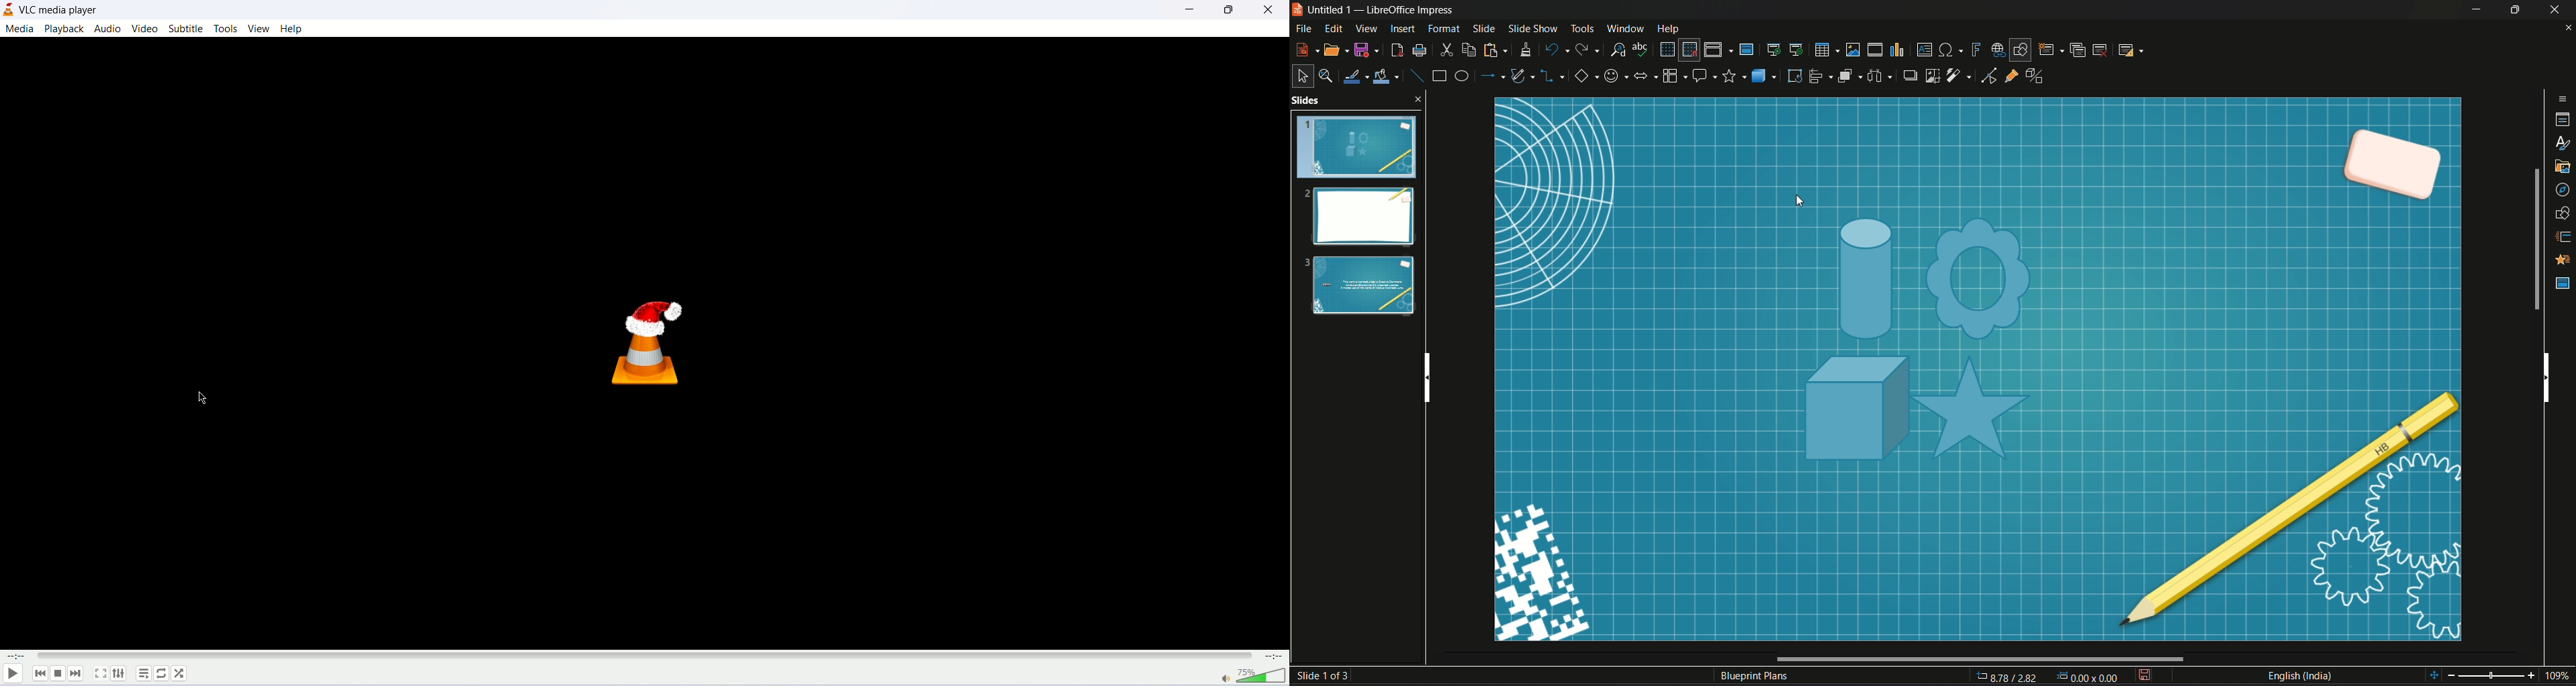  What do you see at coordinates (1879, 74) in the screenshot?
I see `select image` at bounding box center [1879, 74].